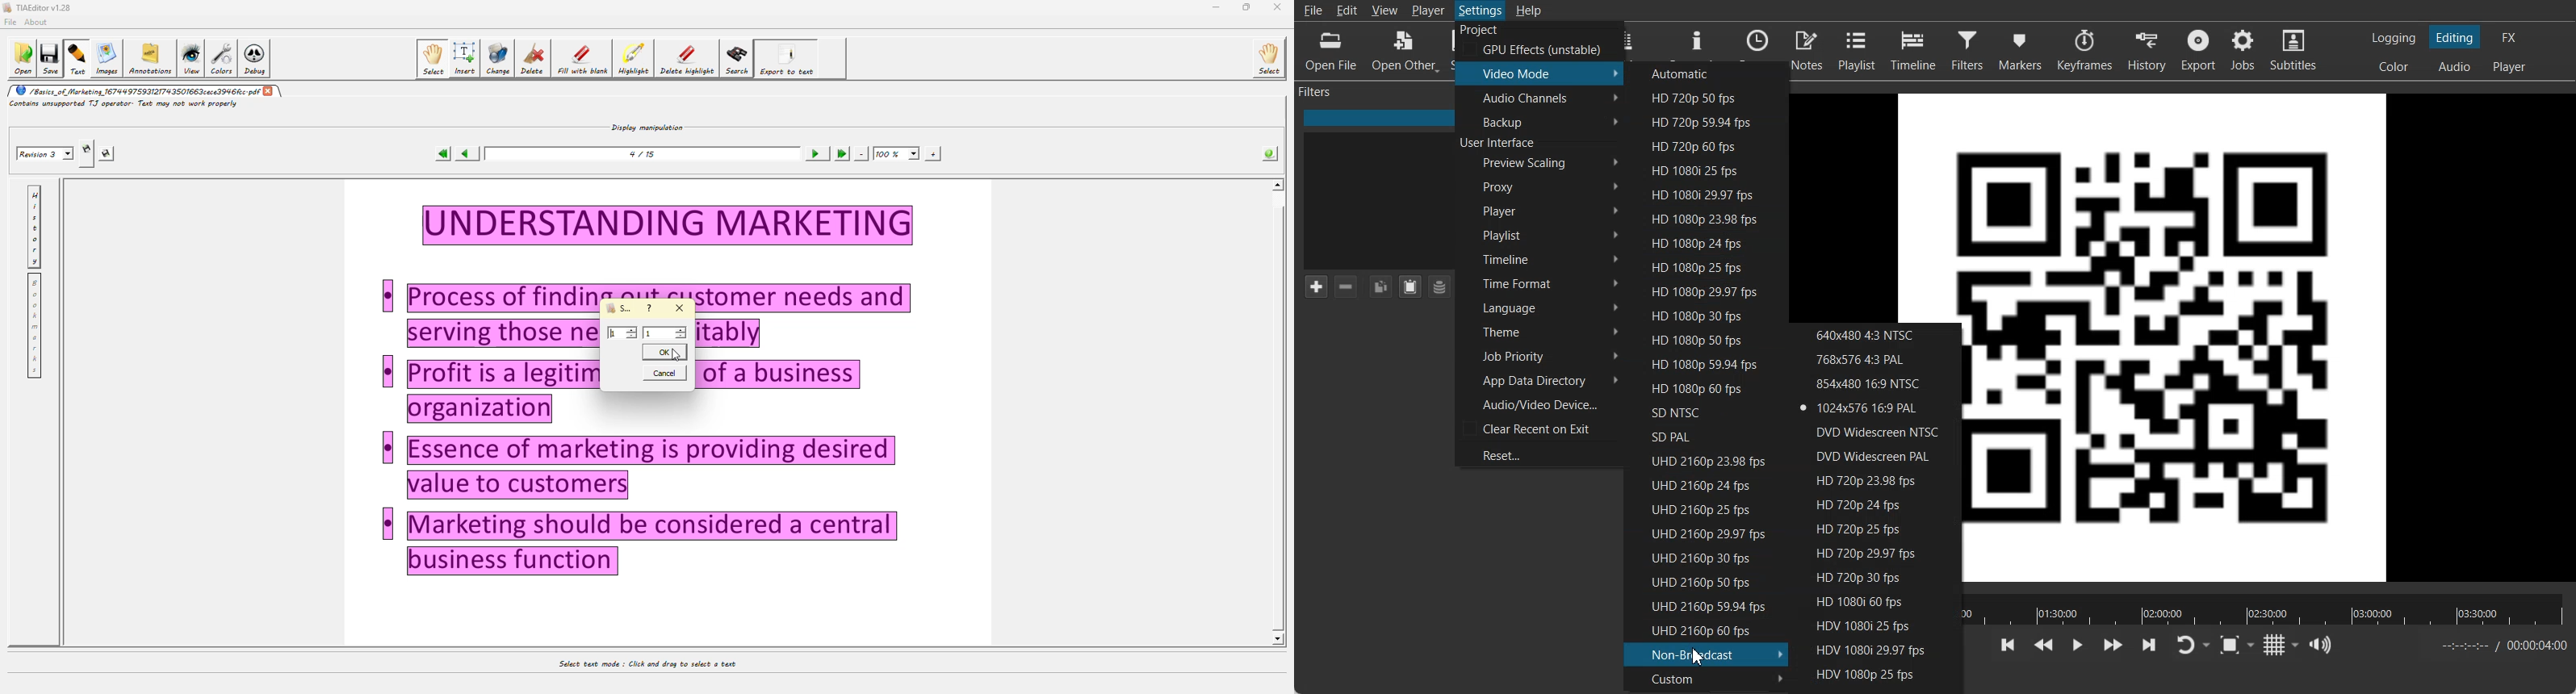 The image size is (2576, 700). Describe the element at coordinates (2146, 50) in the screenshot. I see `History` at that location.